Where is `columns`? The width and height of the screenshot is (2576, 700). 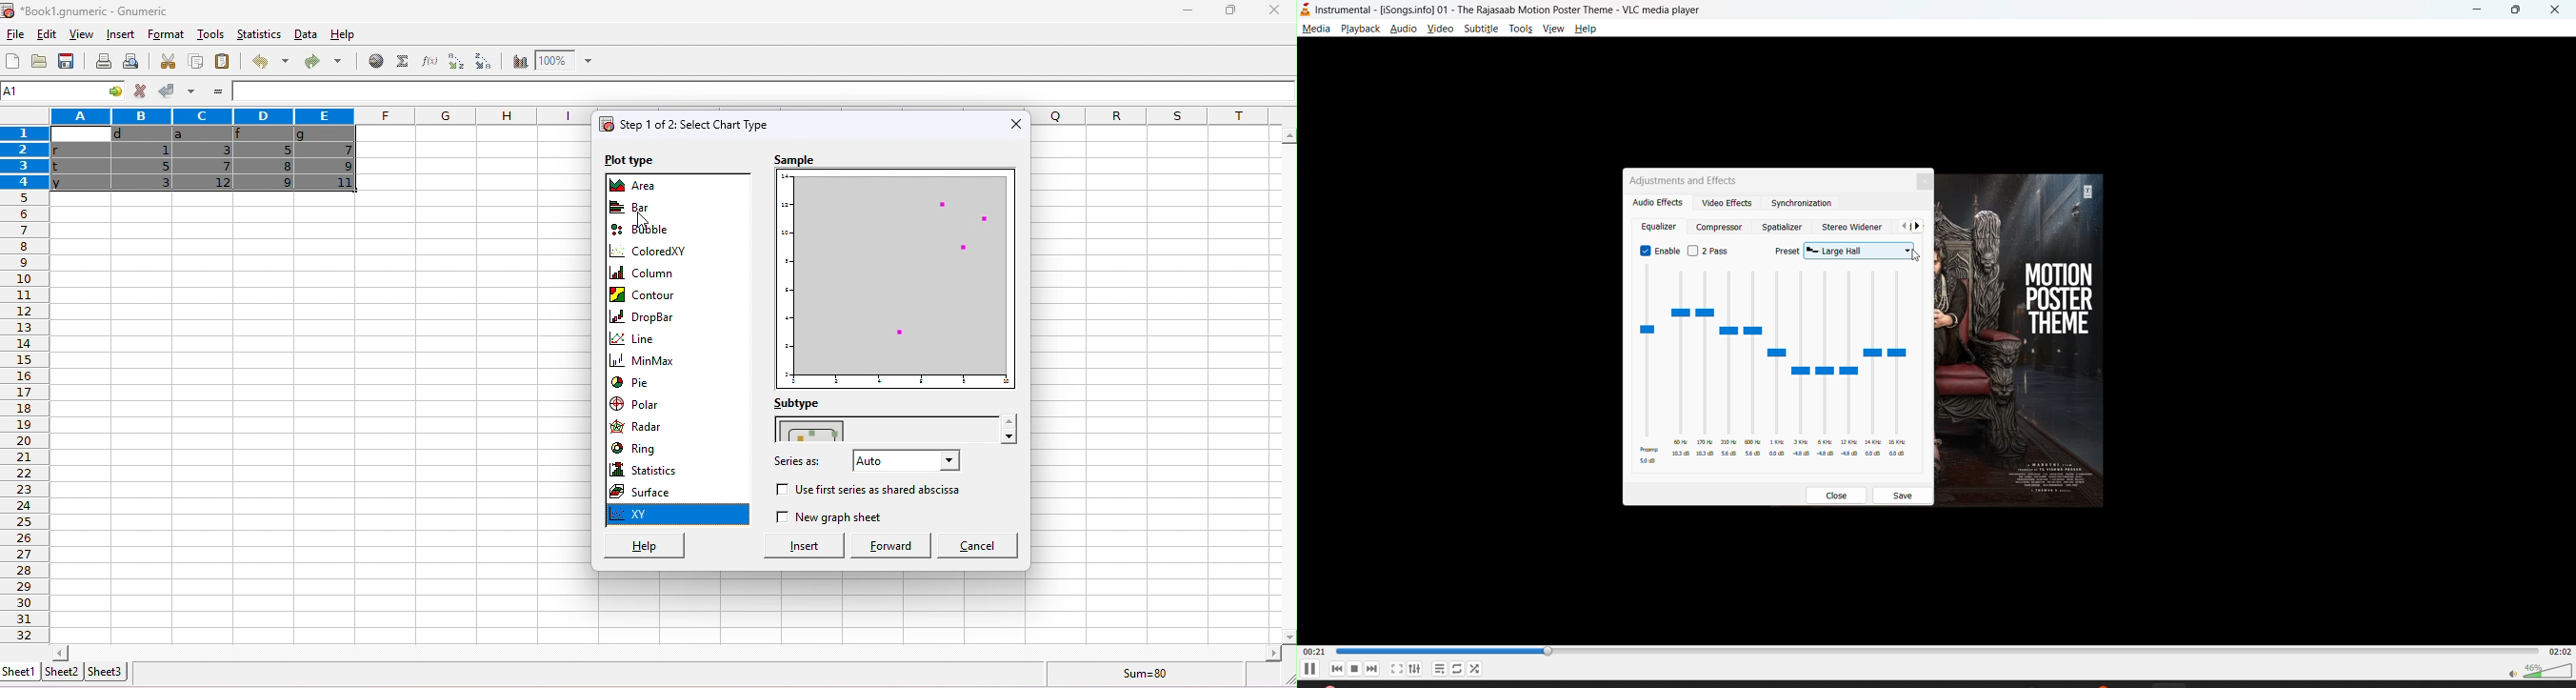
columns is located at coordinates (1155, 118).